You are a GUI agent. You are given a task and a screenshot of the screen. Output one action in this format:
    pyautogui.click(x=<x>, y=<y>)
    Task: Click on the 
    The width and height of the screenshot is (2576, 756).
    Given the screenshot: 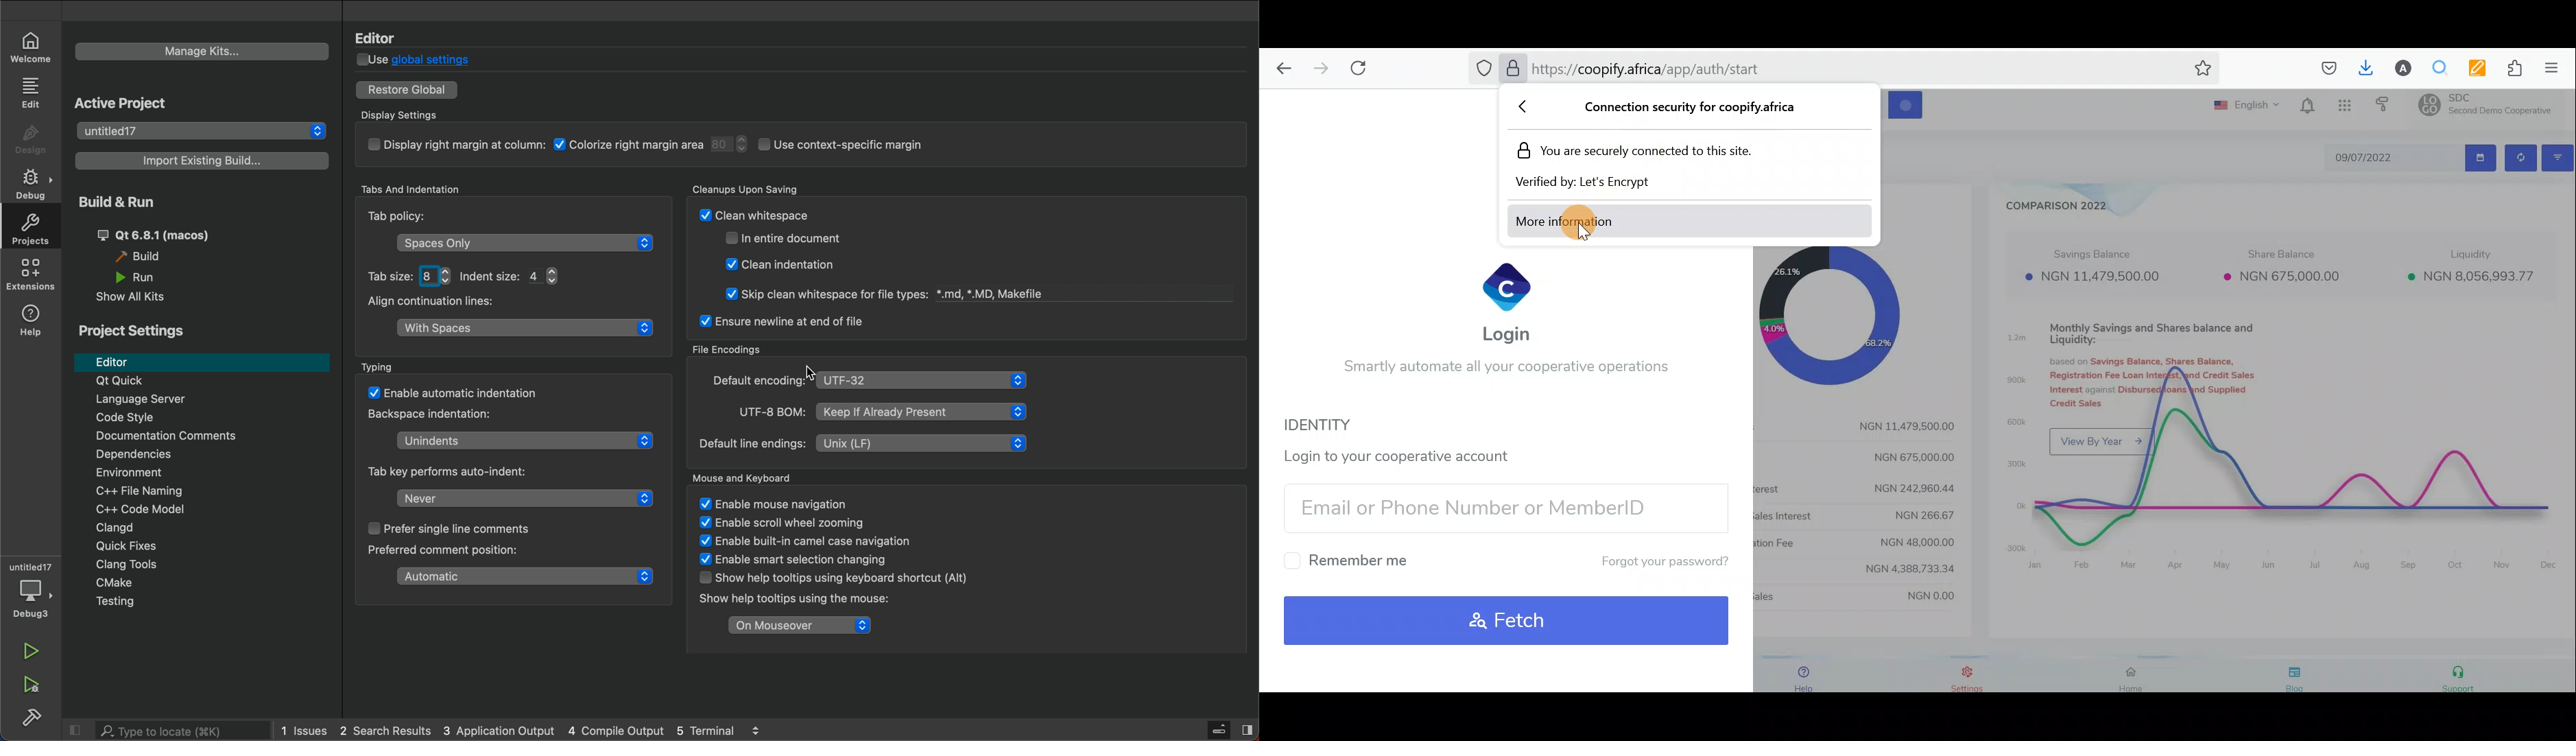 What is the action you would take?
    pyautogui.click(x=191, y=603)
    